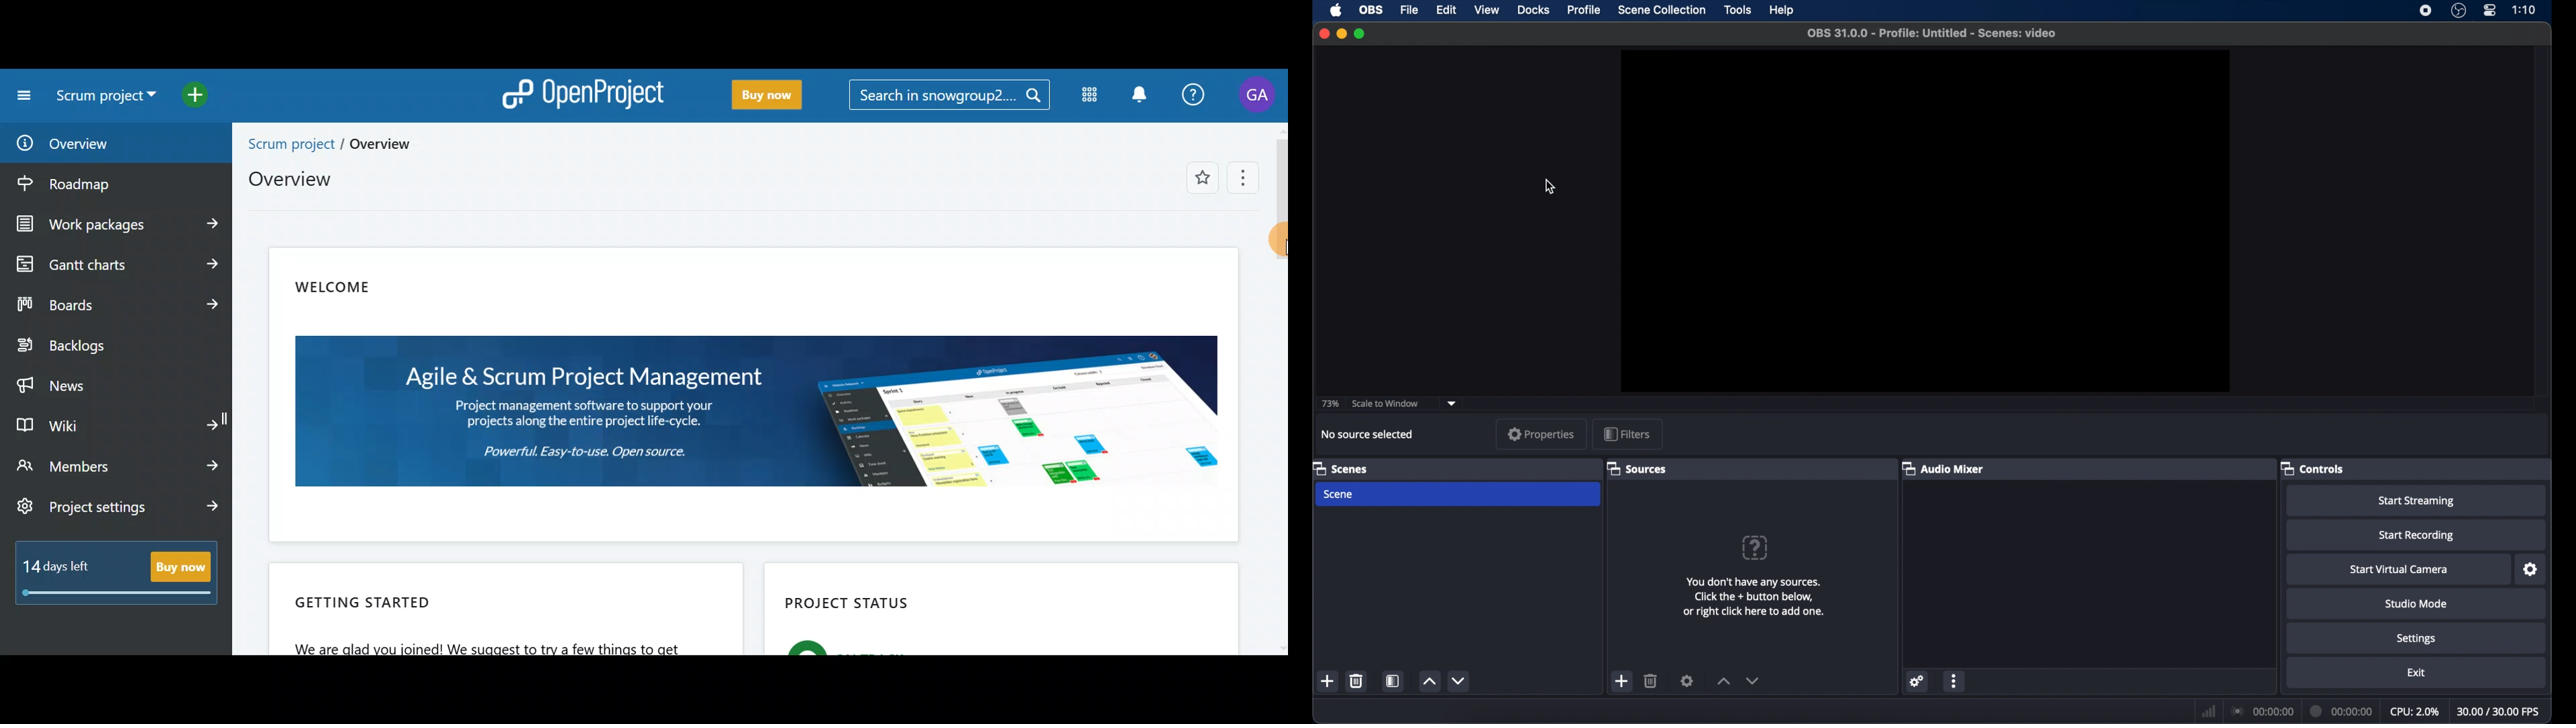  Describe the element at coordinates (1653, 680) in the screenshot. I see `delete` at that location.